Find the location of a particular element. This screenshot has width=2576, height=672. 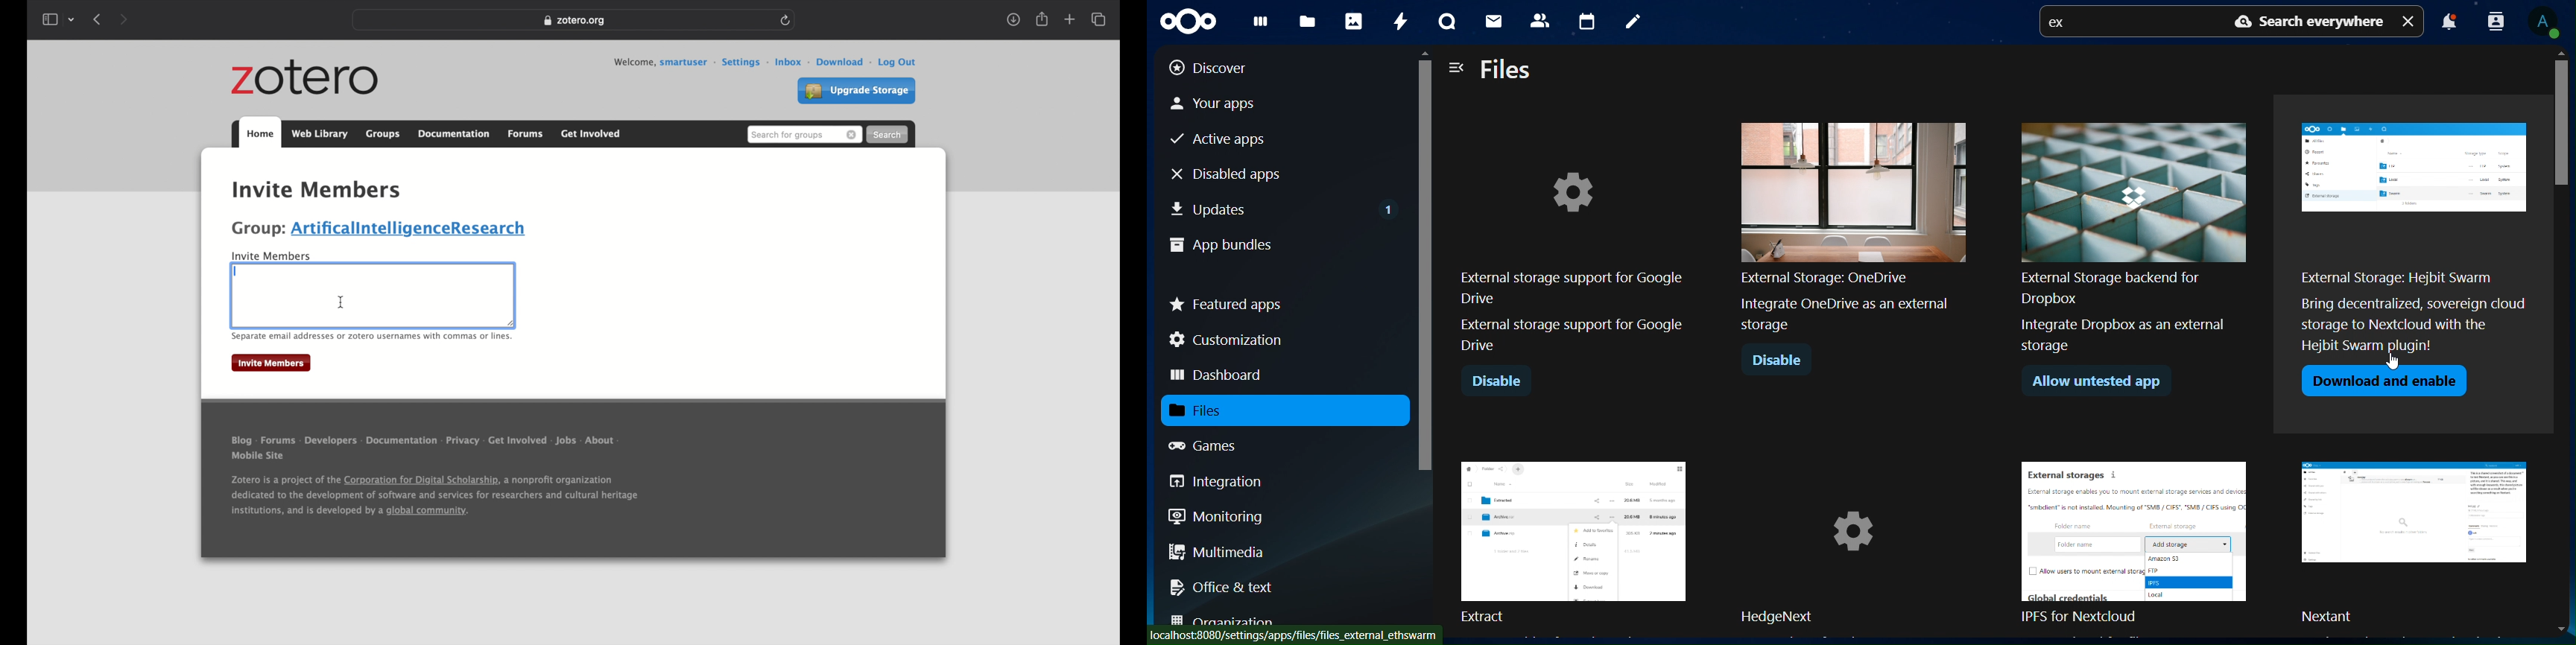

zotero.org is located at coordinates (577, 22).